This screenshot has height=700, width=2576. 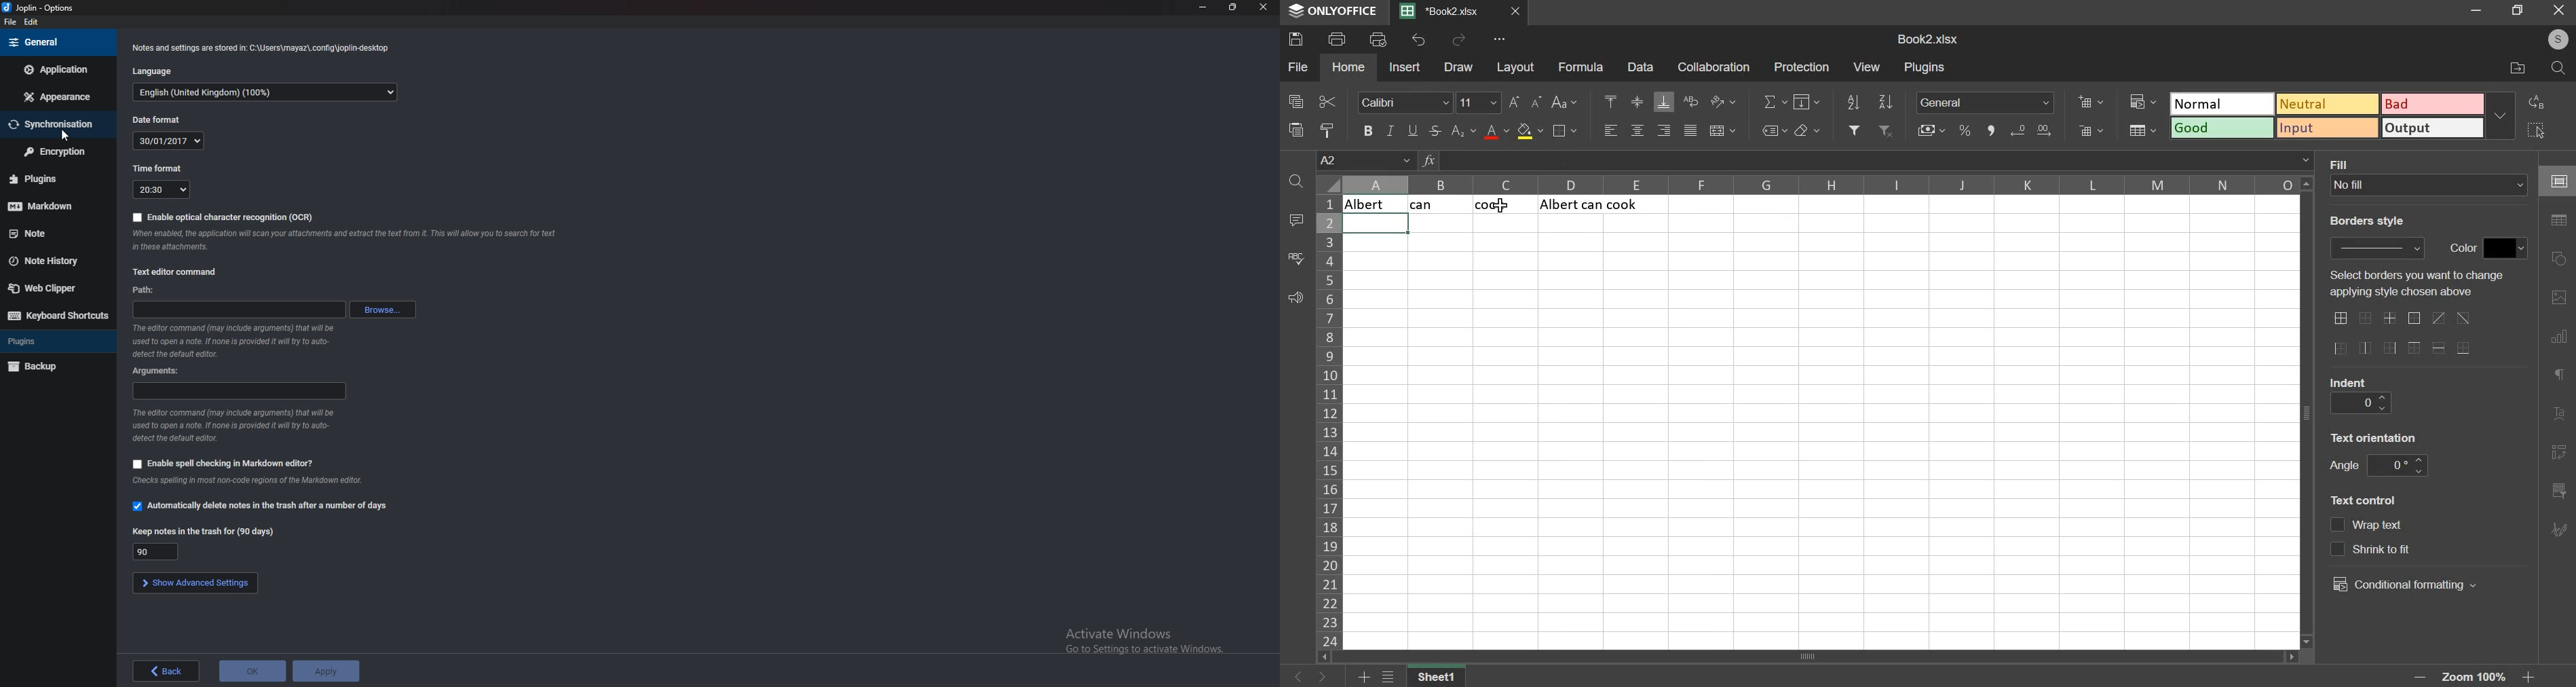 What do you see at coordinates (1853, 100) in the screenshot?
I see `sort ascending` at bounding box center [1853, 100].